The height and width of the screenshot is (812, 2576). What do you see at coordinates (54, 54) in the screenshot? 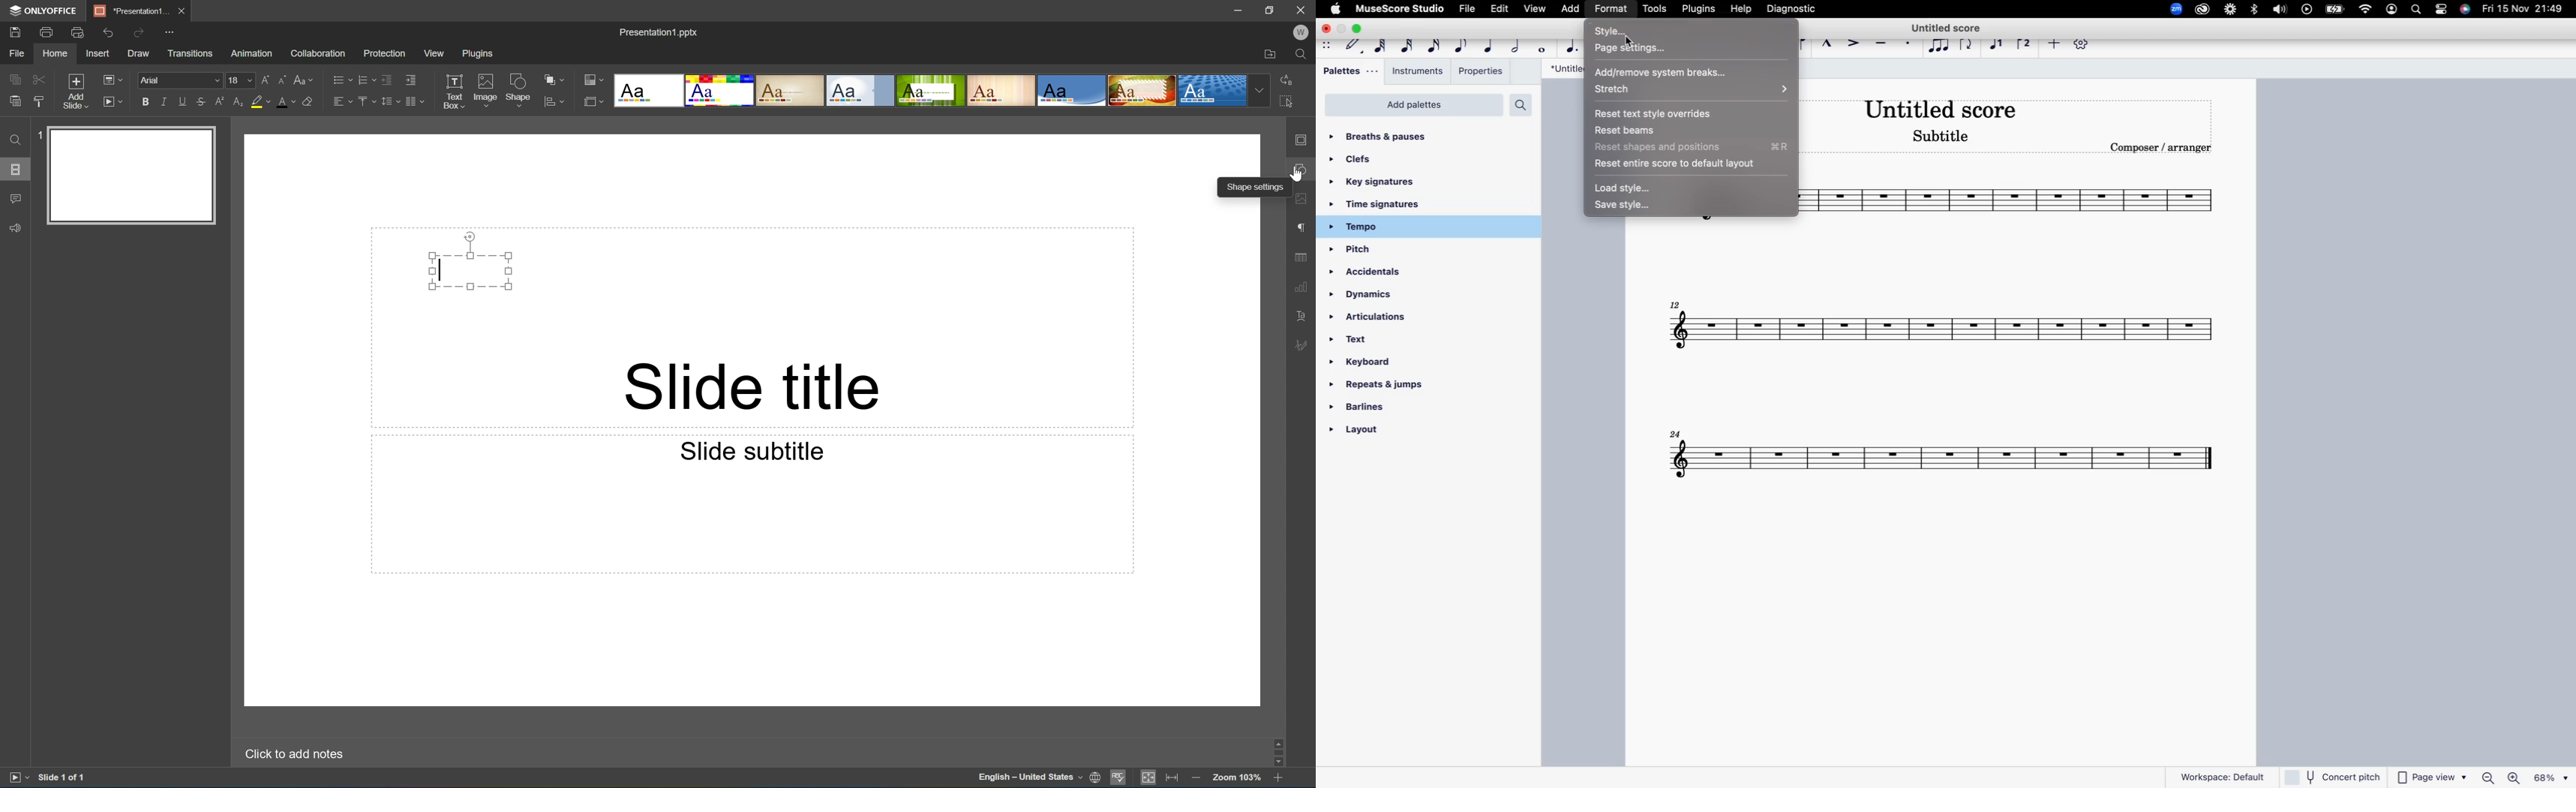
I see `Home` at bounding box center [54, 54].